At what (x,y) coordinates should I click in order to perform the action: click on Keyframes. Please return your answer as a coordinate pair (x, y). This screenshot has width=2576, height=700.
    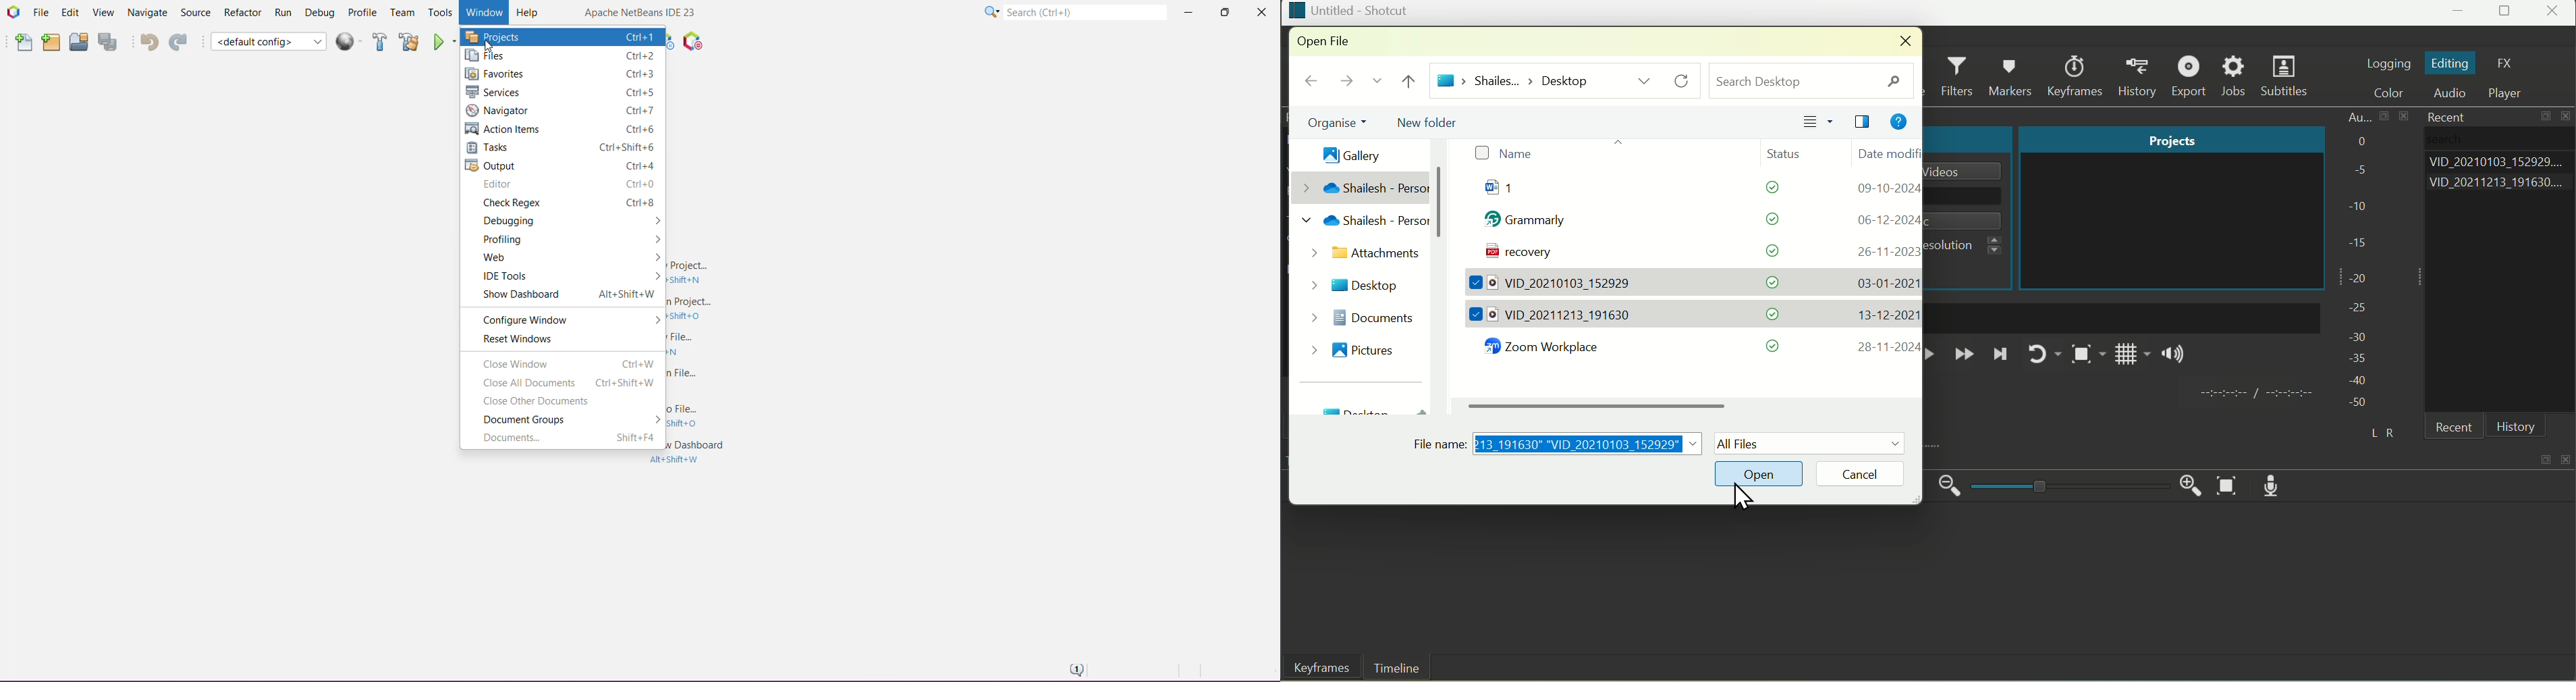
    Looking at the image, I should click on (1317, 669).